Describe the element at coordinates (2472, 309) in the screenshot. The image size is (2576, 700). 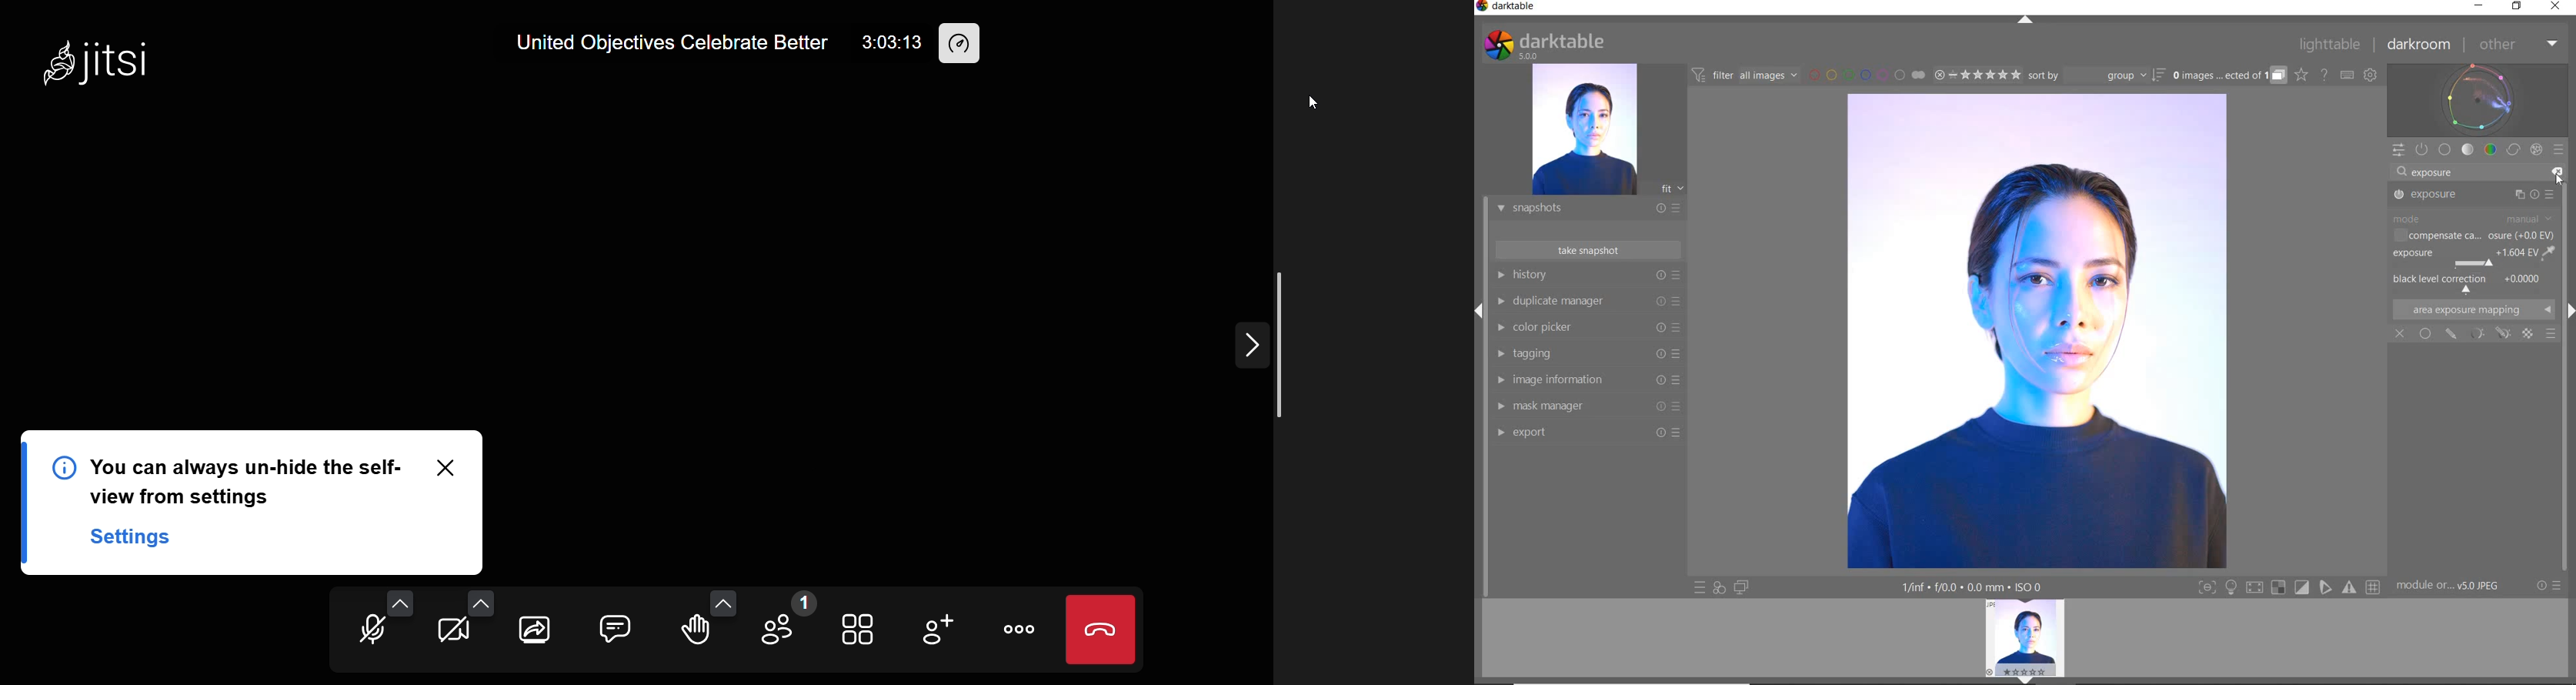
I see `AREA EXPOSURE MAPPING` at that location.